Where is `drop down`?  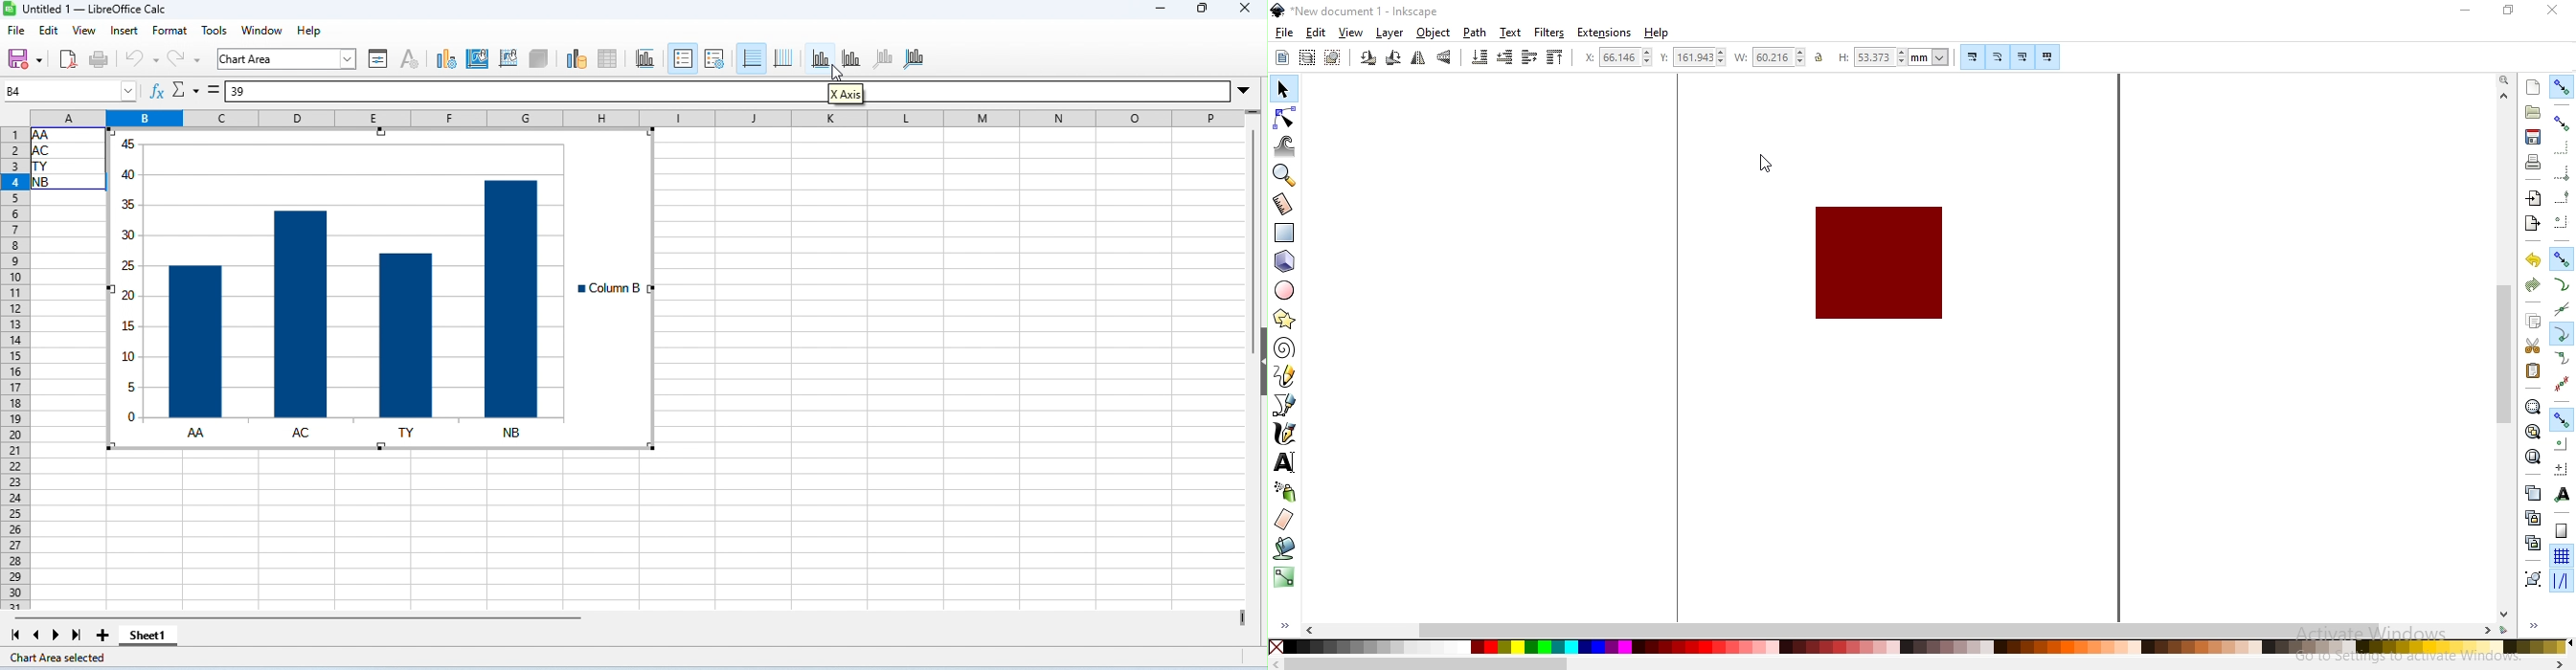
drop down is located at coordinates (1248, 95).